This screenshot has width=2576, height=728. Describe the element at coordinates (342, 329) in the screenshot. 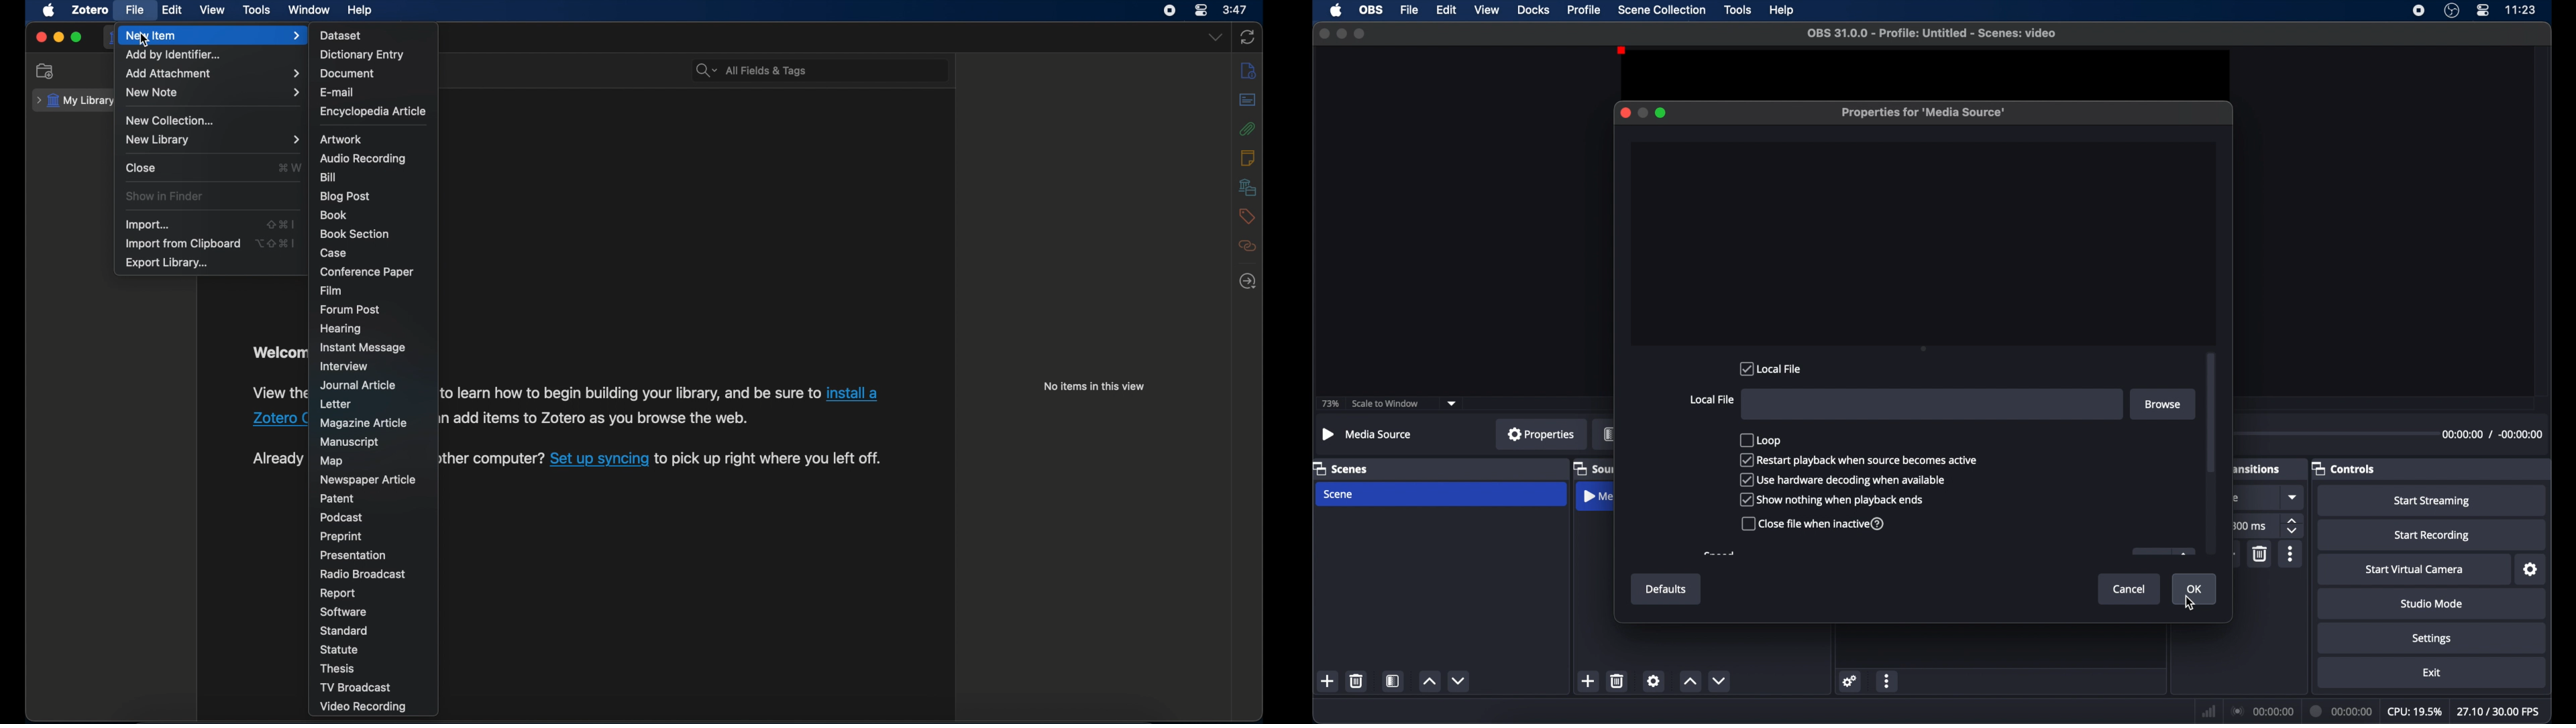

I see `hearing` at that location.